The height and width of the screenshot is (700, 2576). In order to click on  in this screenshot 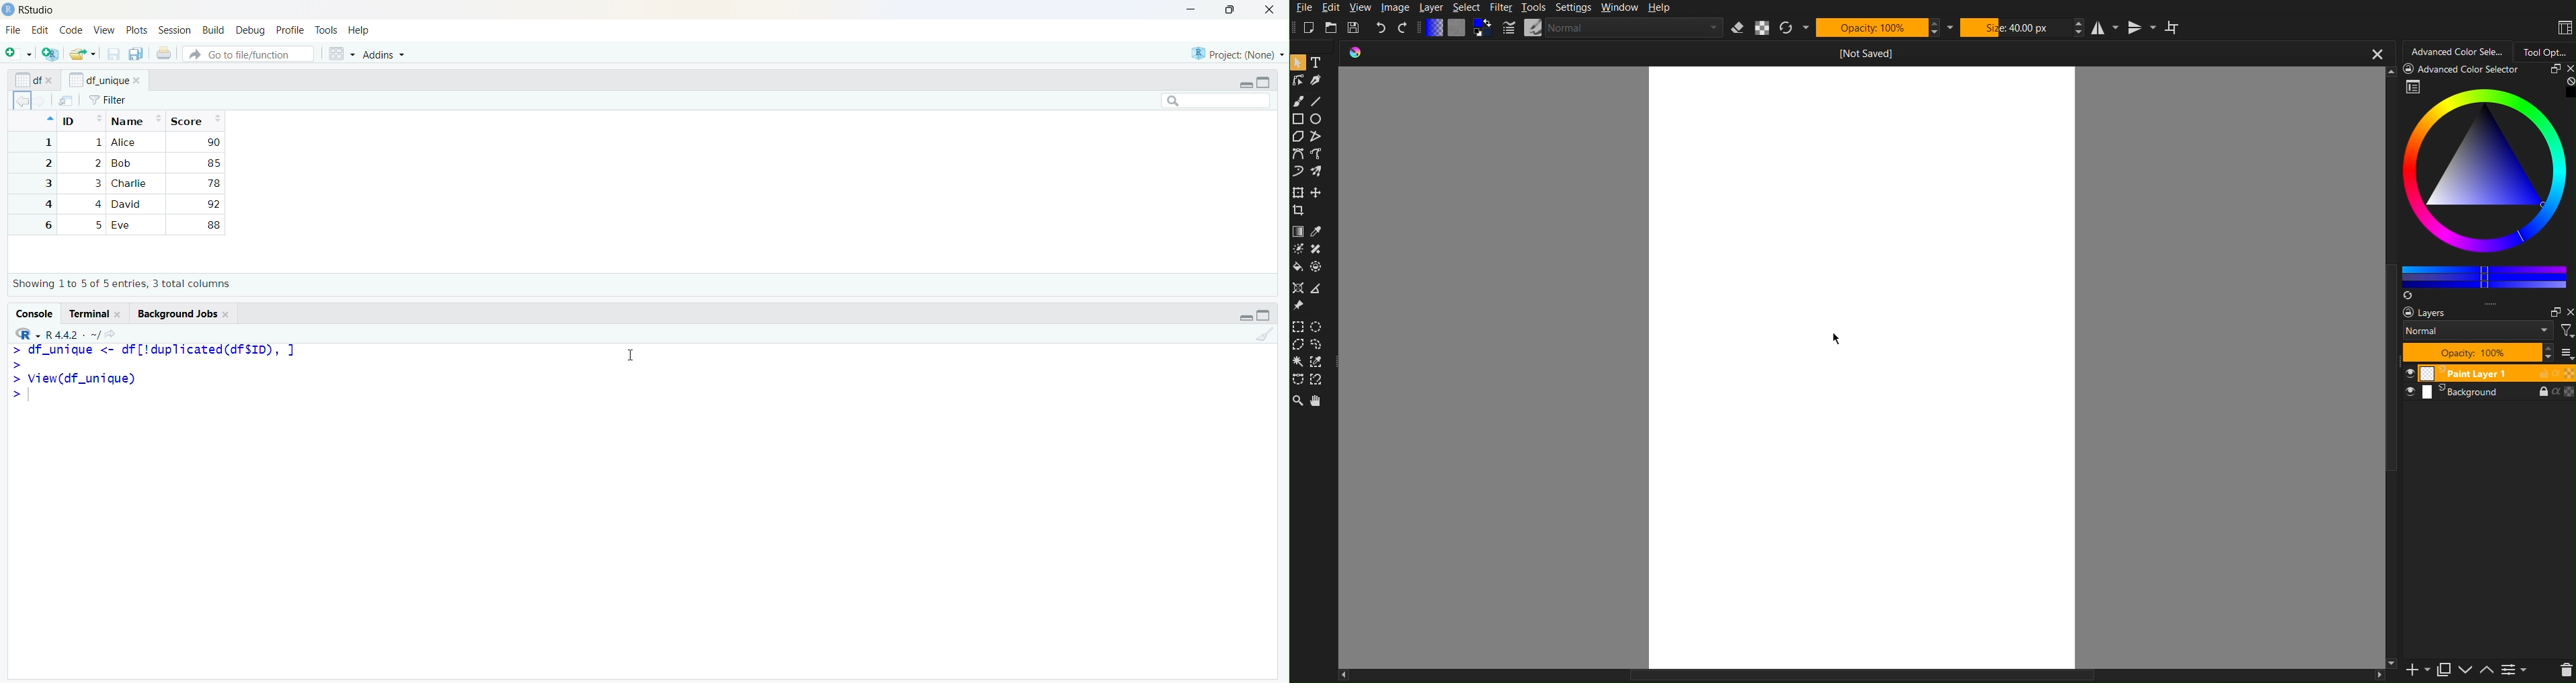, I will do `click(1860, 674)`.